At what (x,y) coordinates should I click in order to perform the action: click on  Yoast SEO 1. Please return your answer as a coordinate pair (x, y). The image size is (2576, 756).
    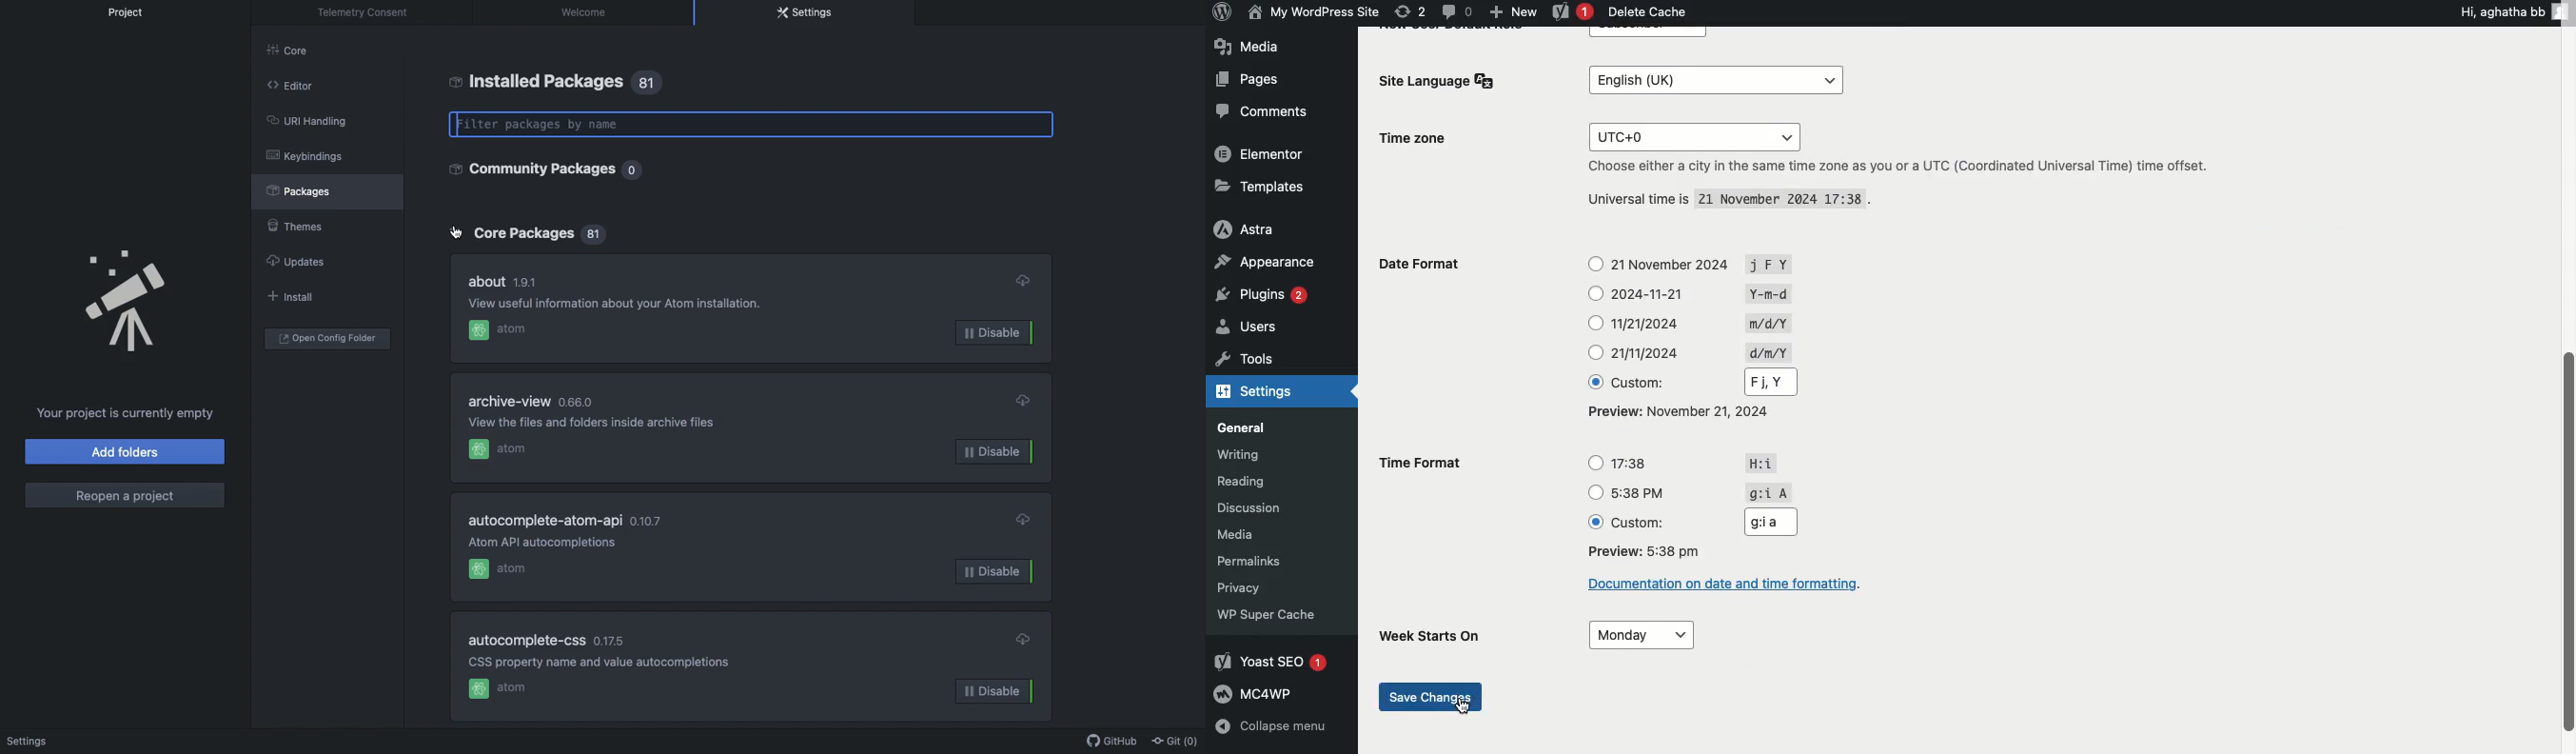
    Looking at the image, I should click on (1269, 661).